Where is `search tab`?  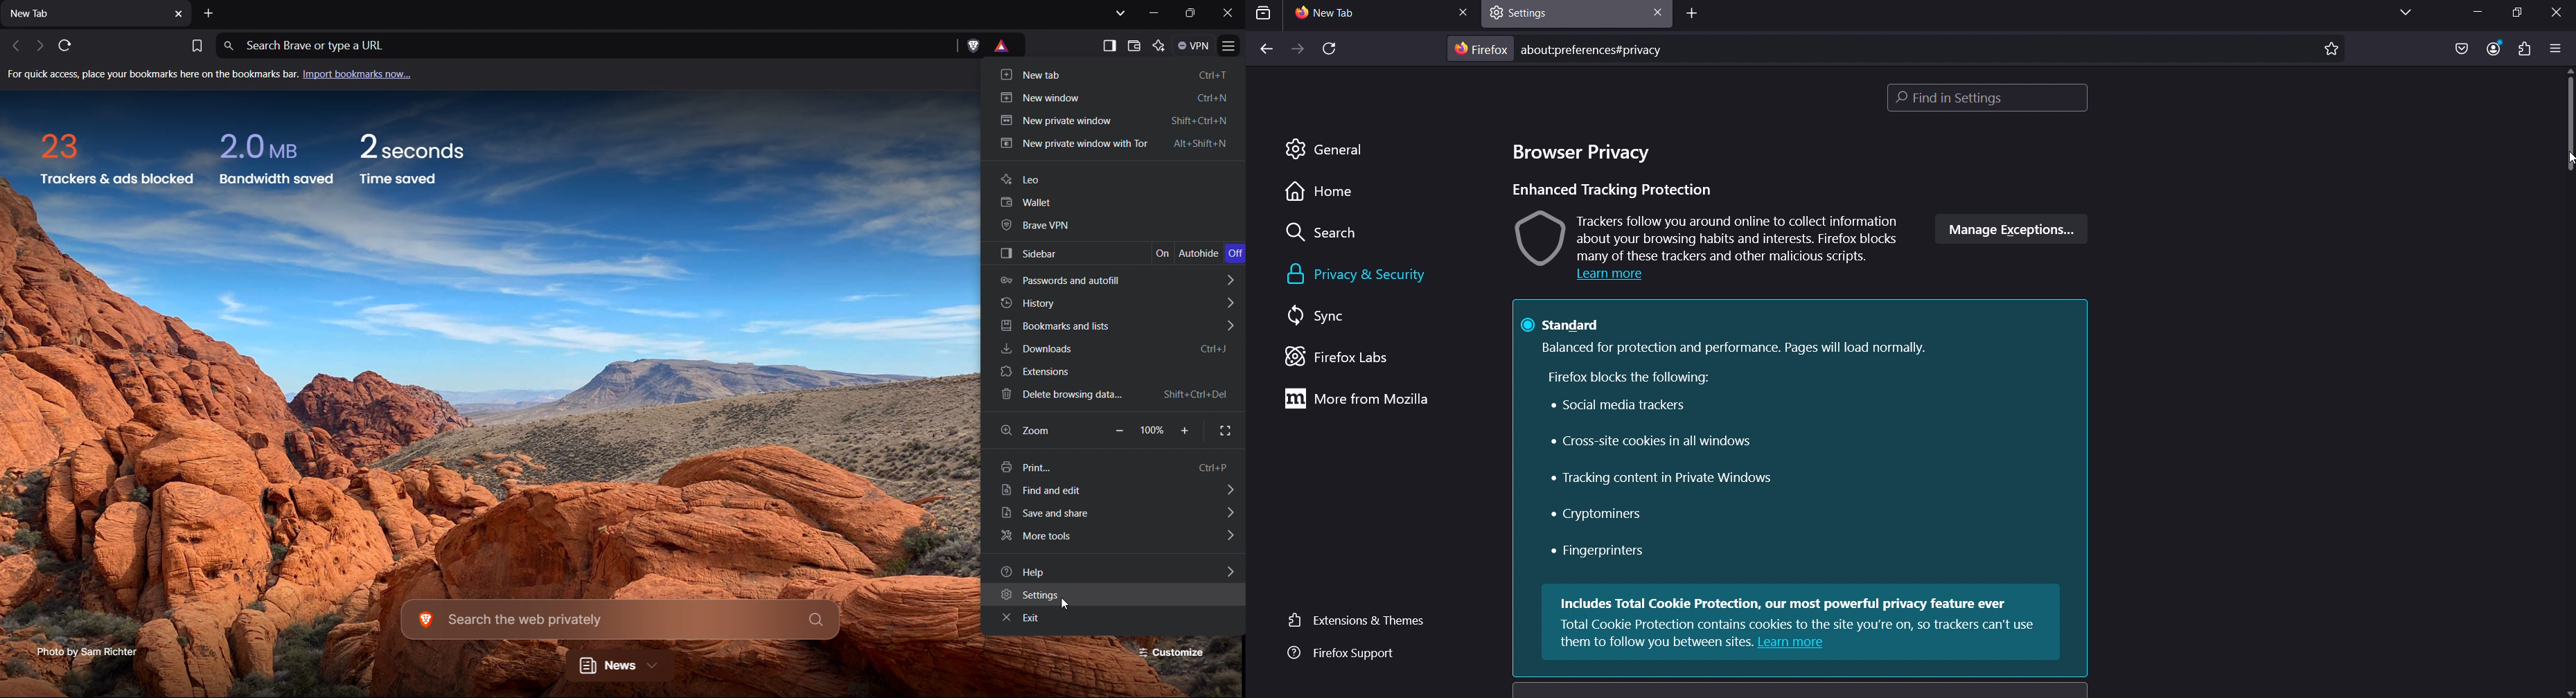 search tab is located at coordinates (1264, 13).